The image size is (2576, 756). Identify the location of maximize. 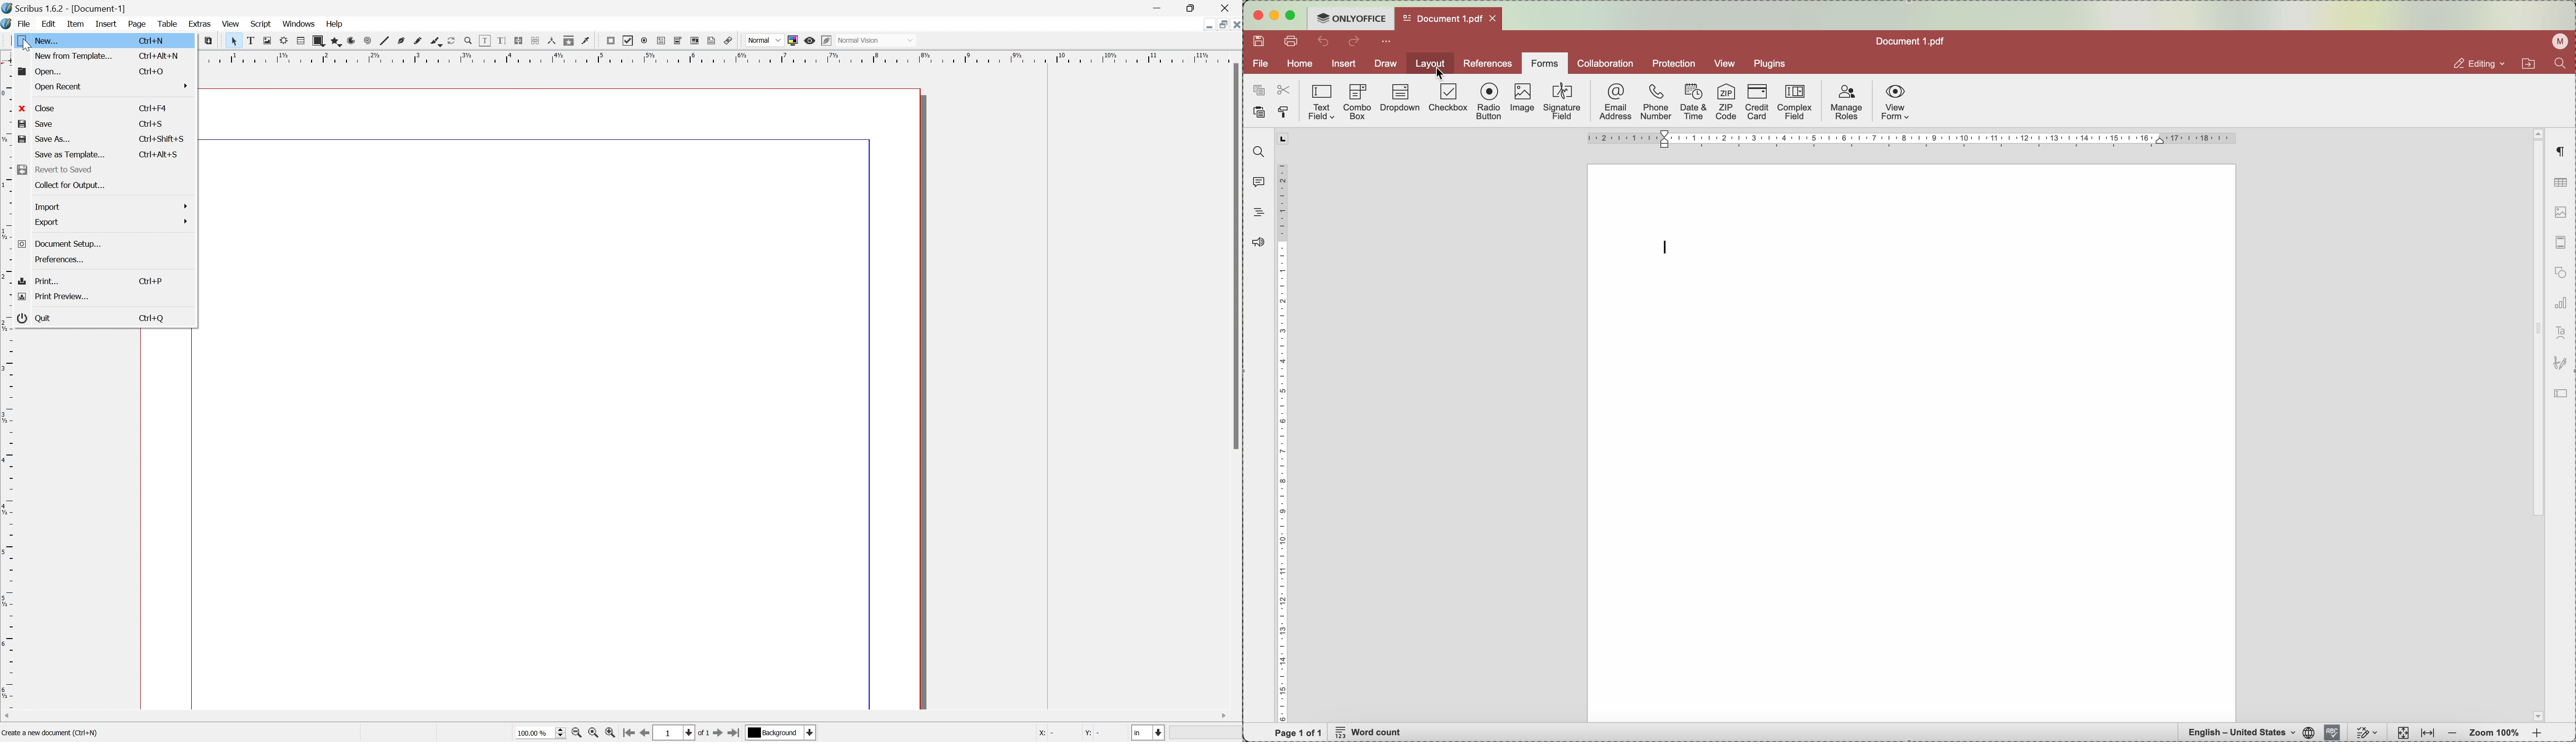
(1295, 15).